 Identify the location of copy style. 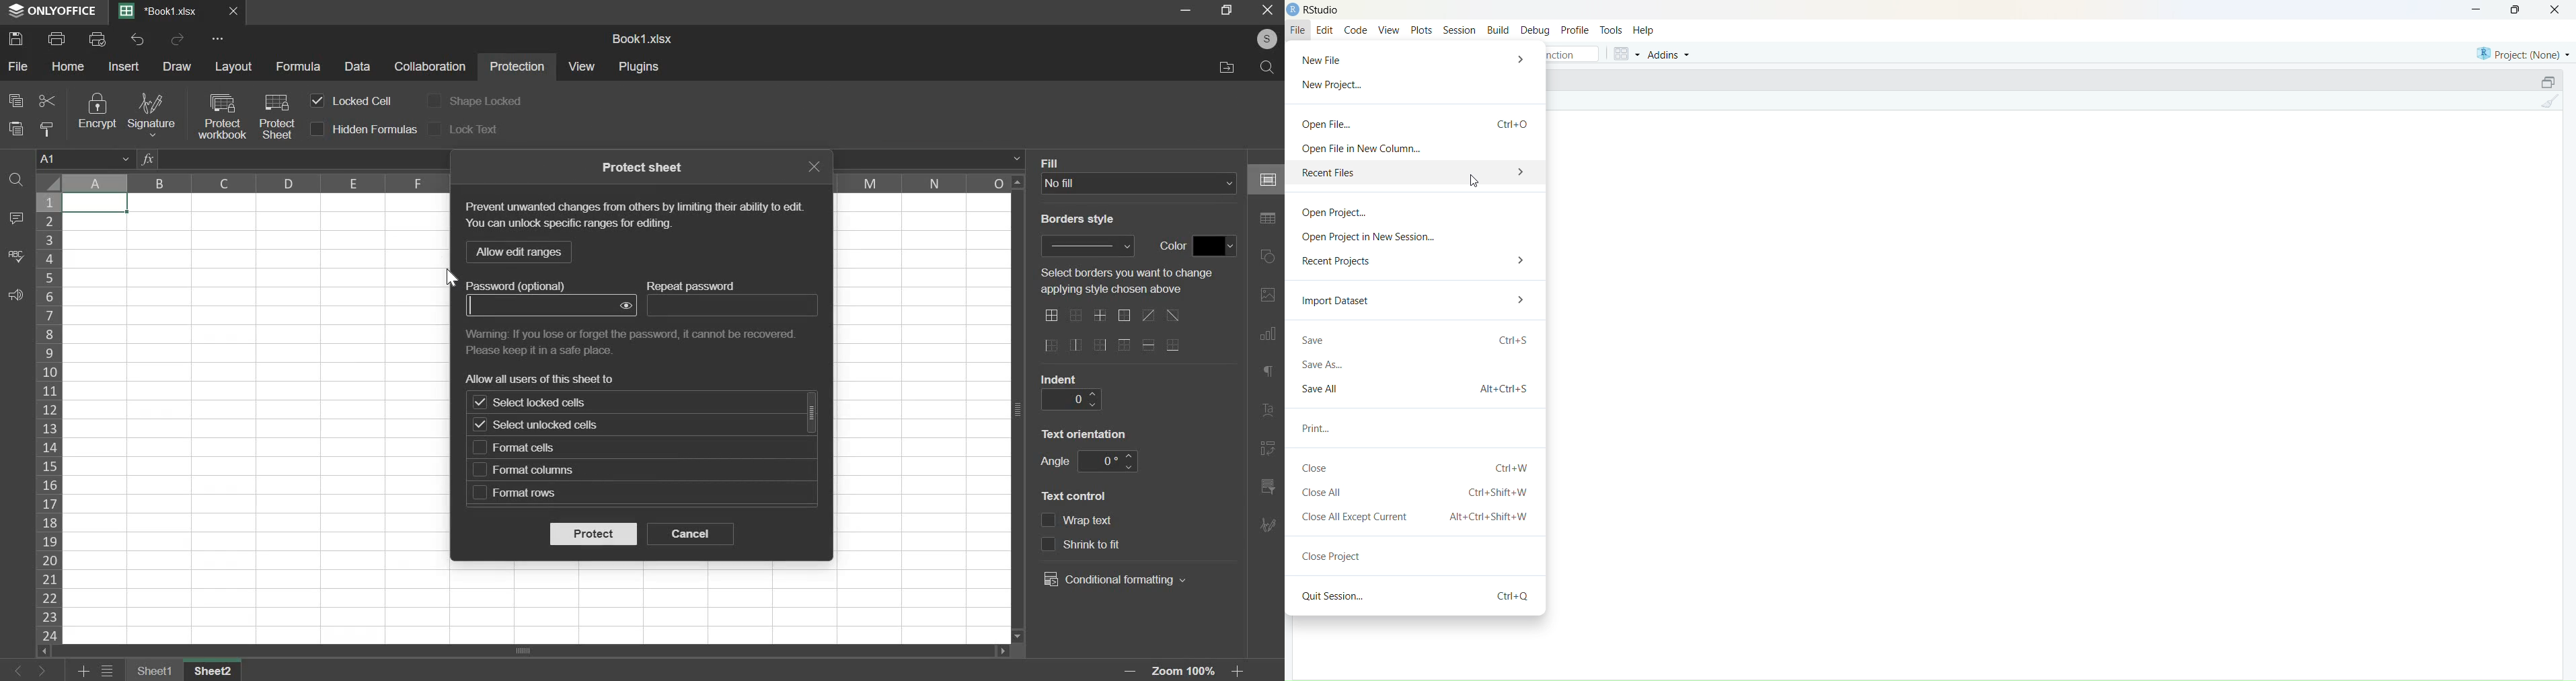
(48, 129).